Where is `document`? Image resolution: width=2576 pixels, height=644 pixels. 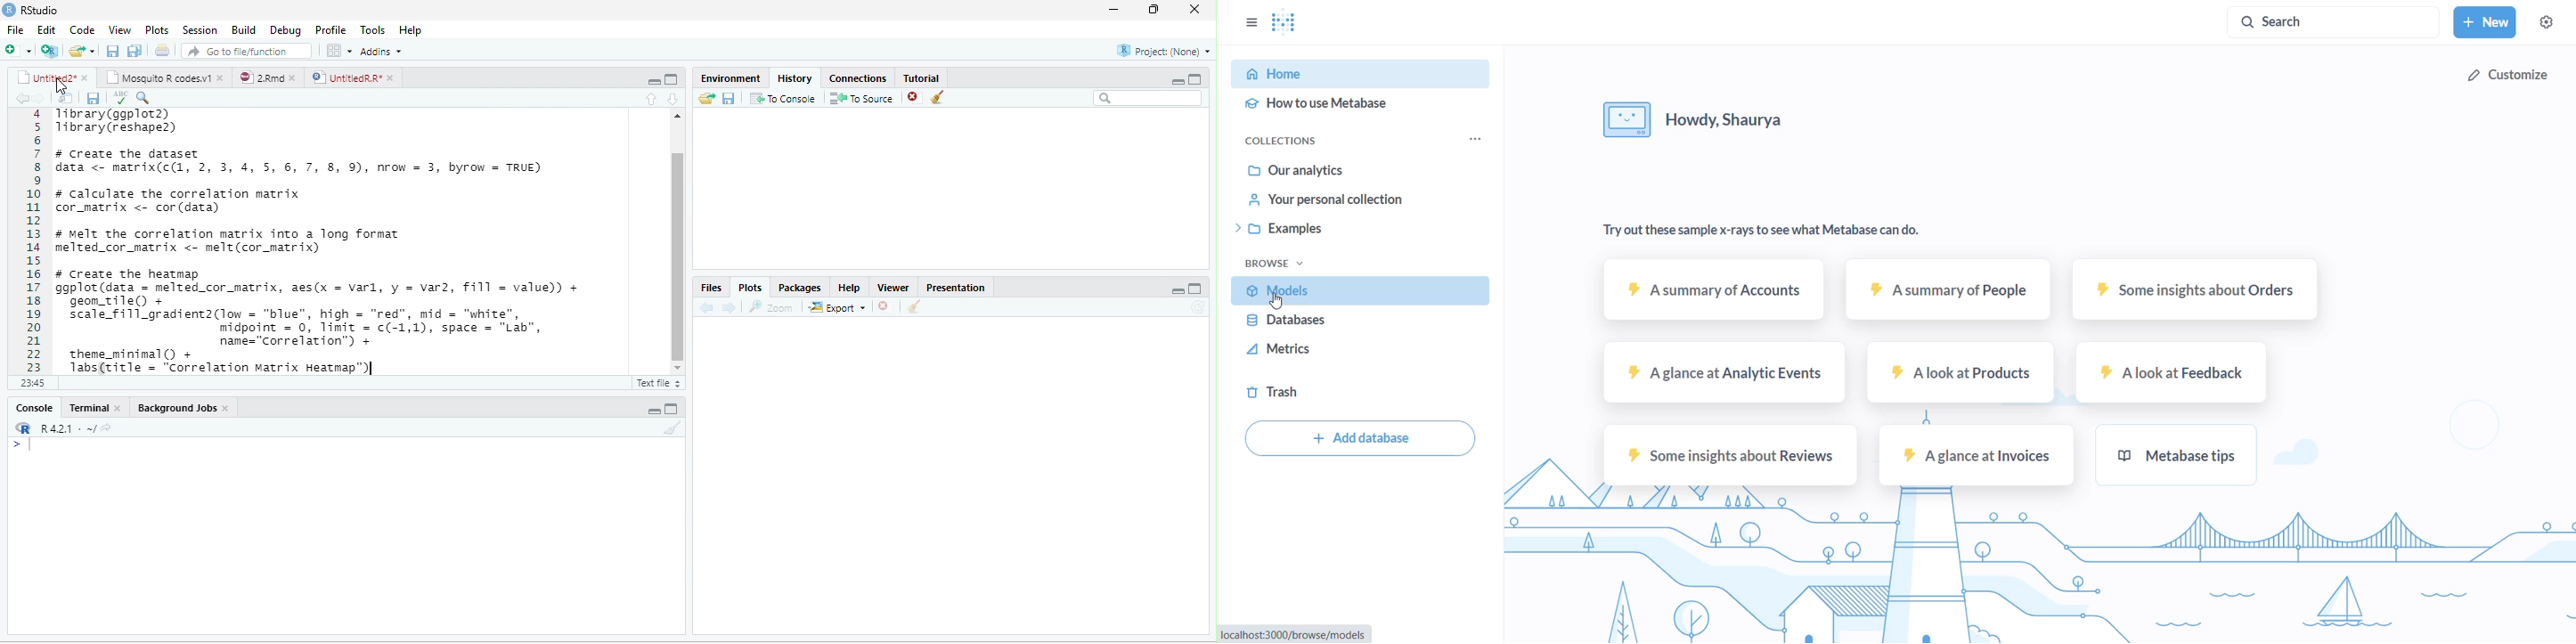 document is located at coordinates (161, 50).